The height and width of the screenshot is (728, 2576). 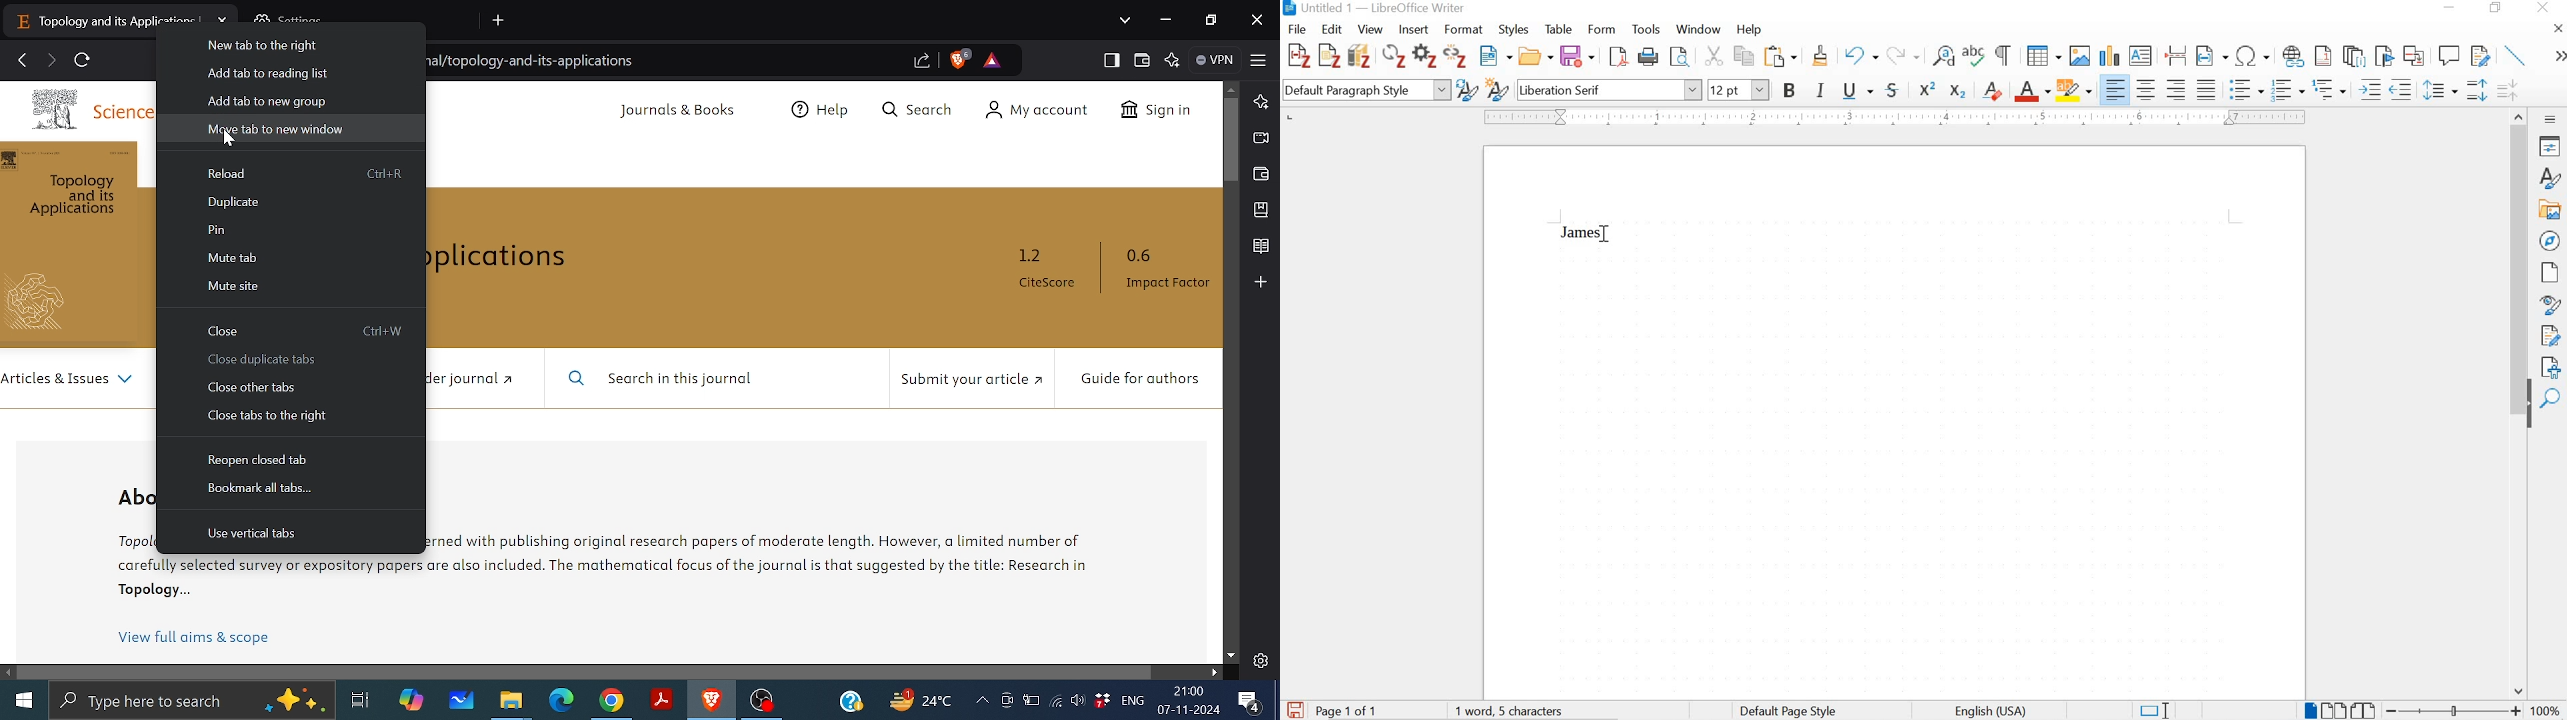 What do you see at coordinates (2032, 92) in the screenshot?
I see `font color` at bounding box center [2032, 92].